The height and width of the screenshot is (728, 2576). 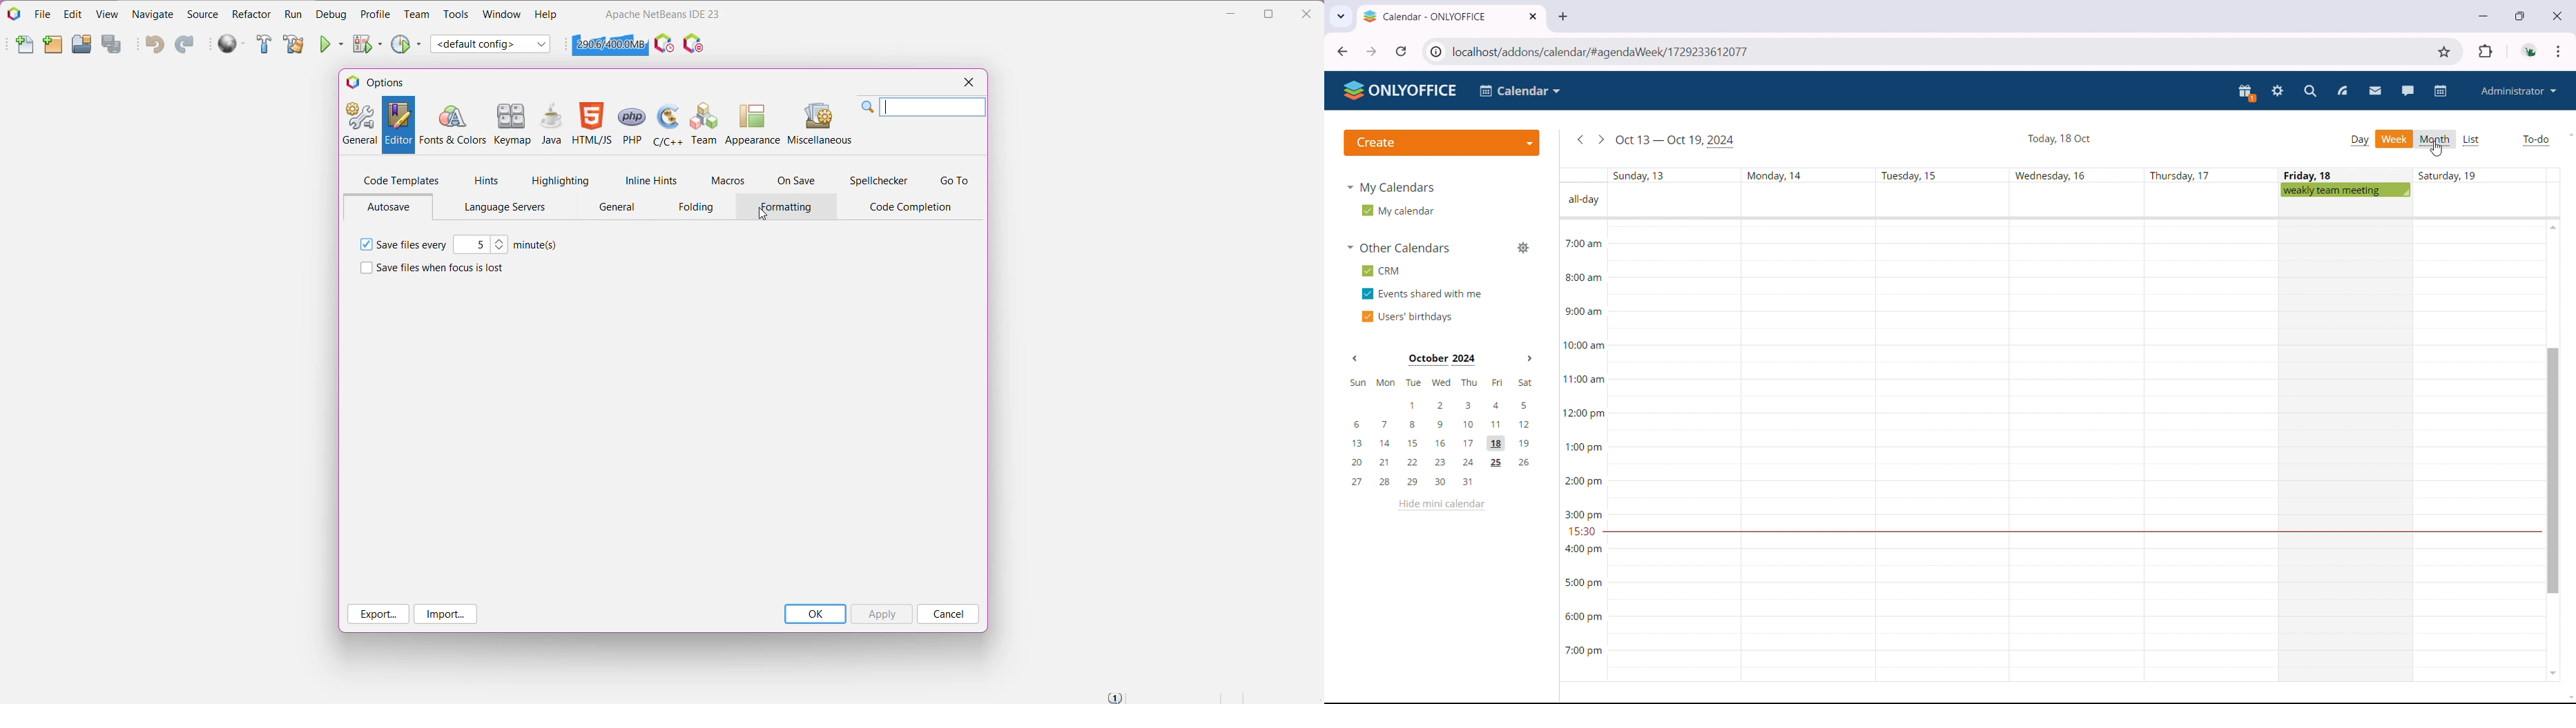 What do you see at coordinates (2059, 206) in the screenshot?
I see `space for all-day  events` at bounding box center [2059, 206].